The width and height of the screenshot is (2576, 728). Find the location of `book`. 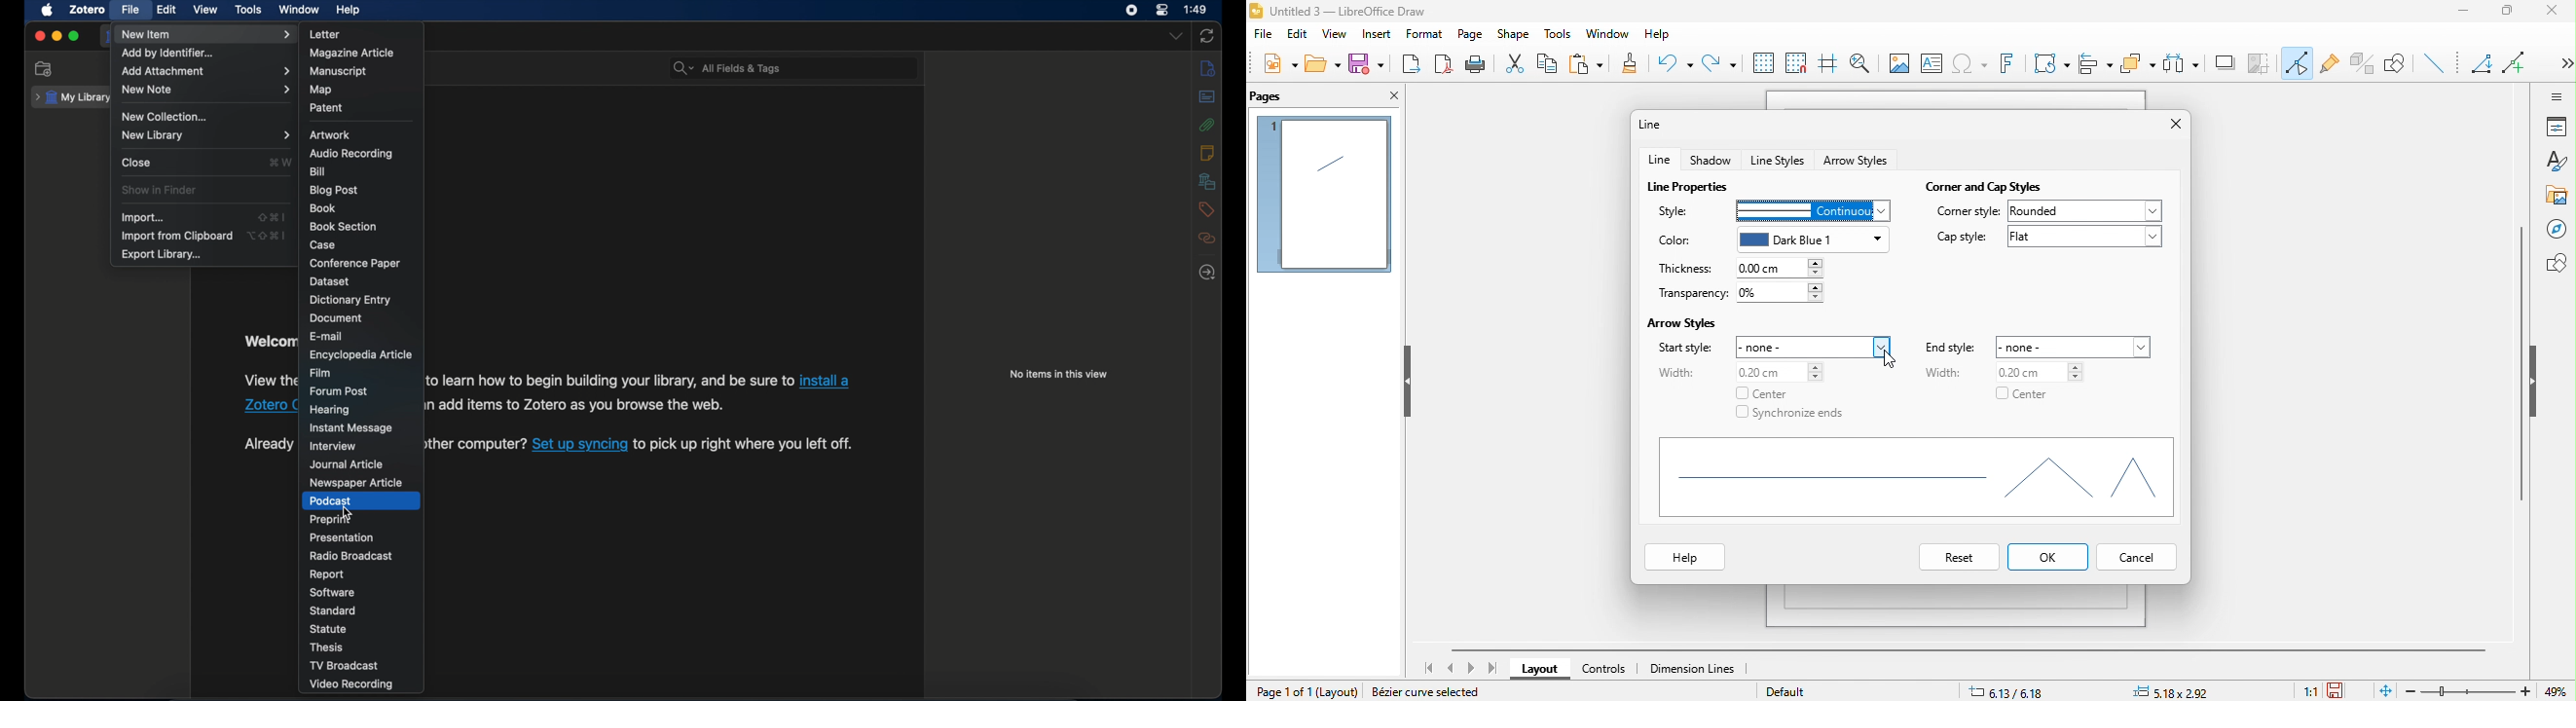

book is located at coordinates (323, 208).